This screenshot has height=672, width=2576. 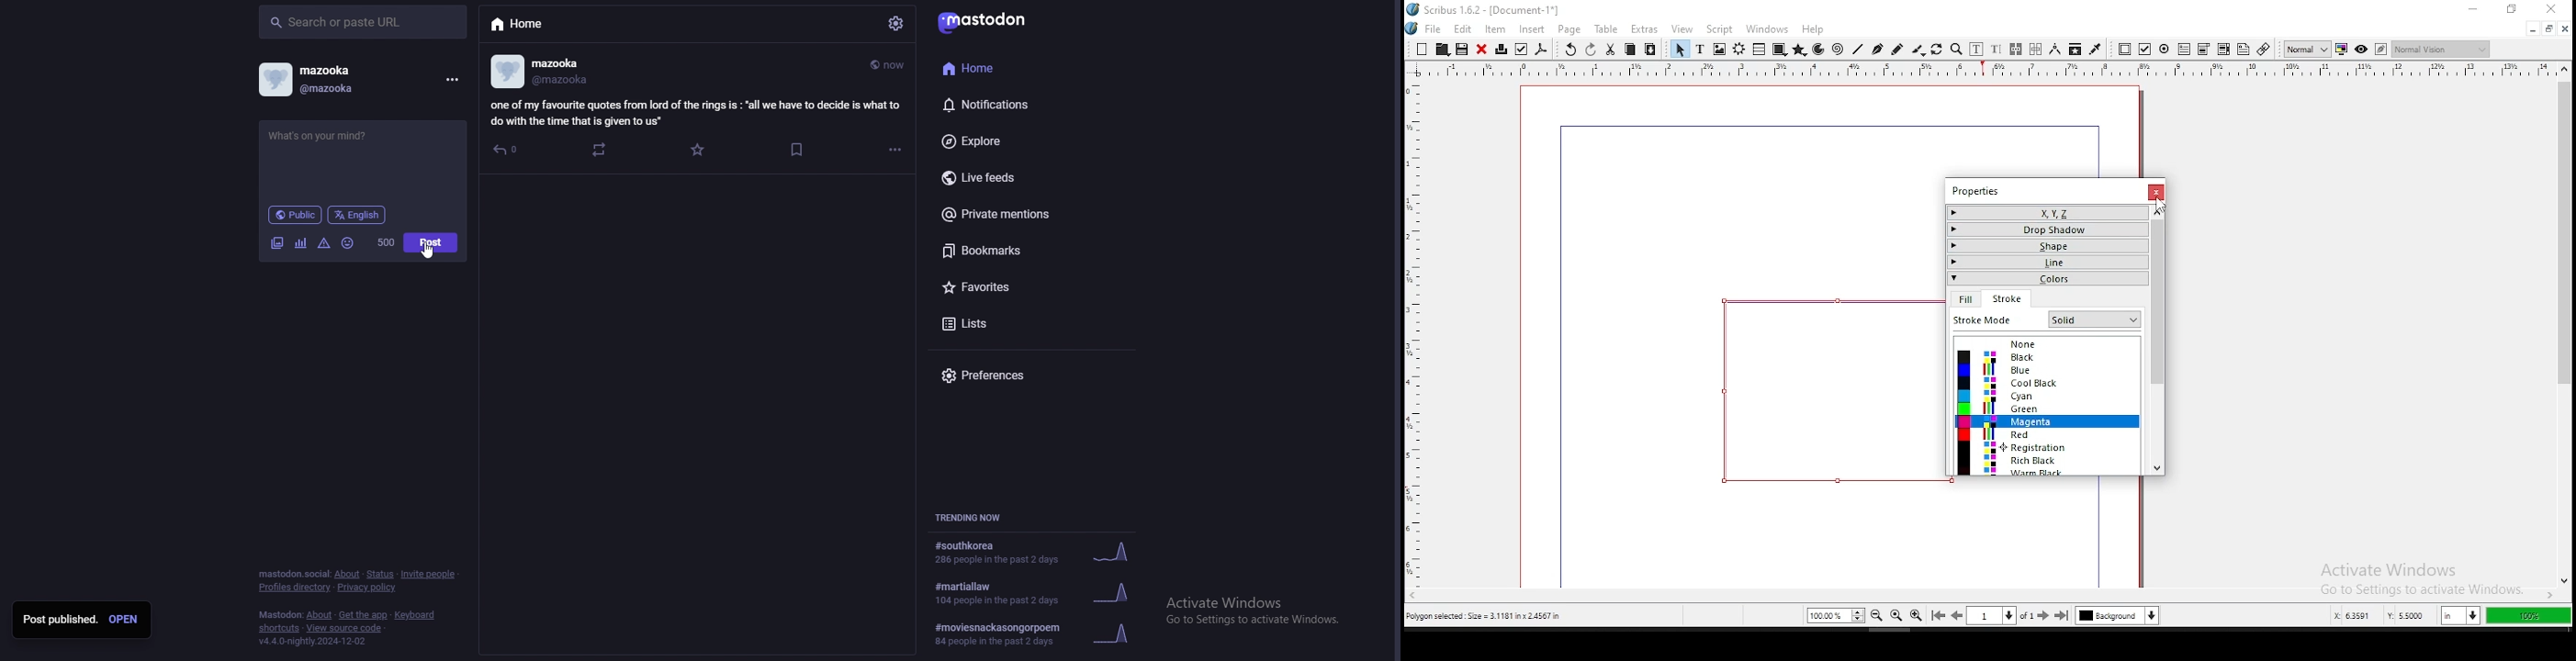 I want to click on rich black, so click(x=2048, y=460).